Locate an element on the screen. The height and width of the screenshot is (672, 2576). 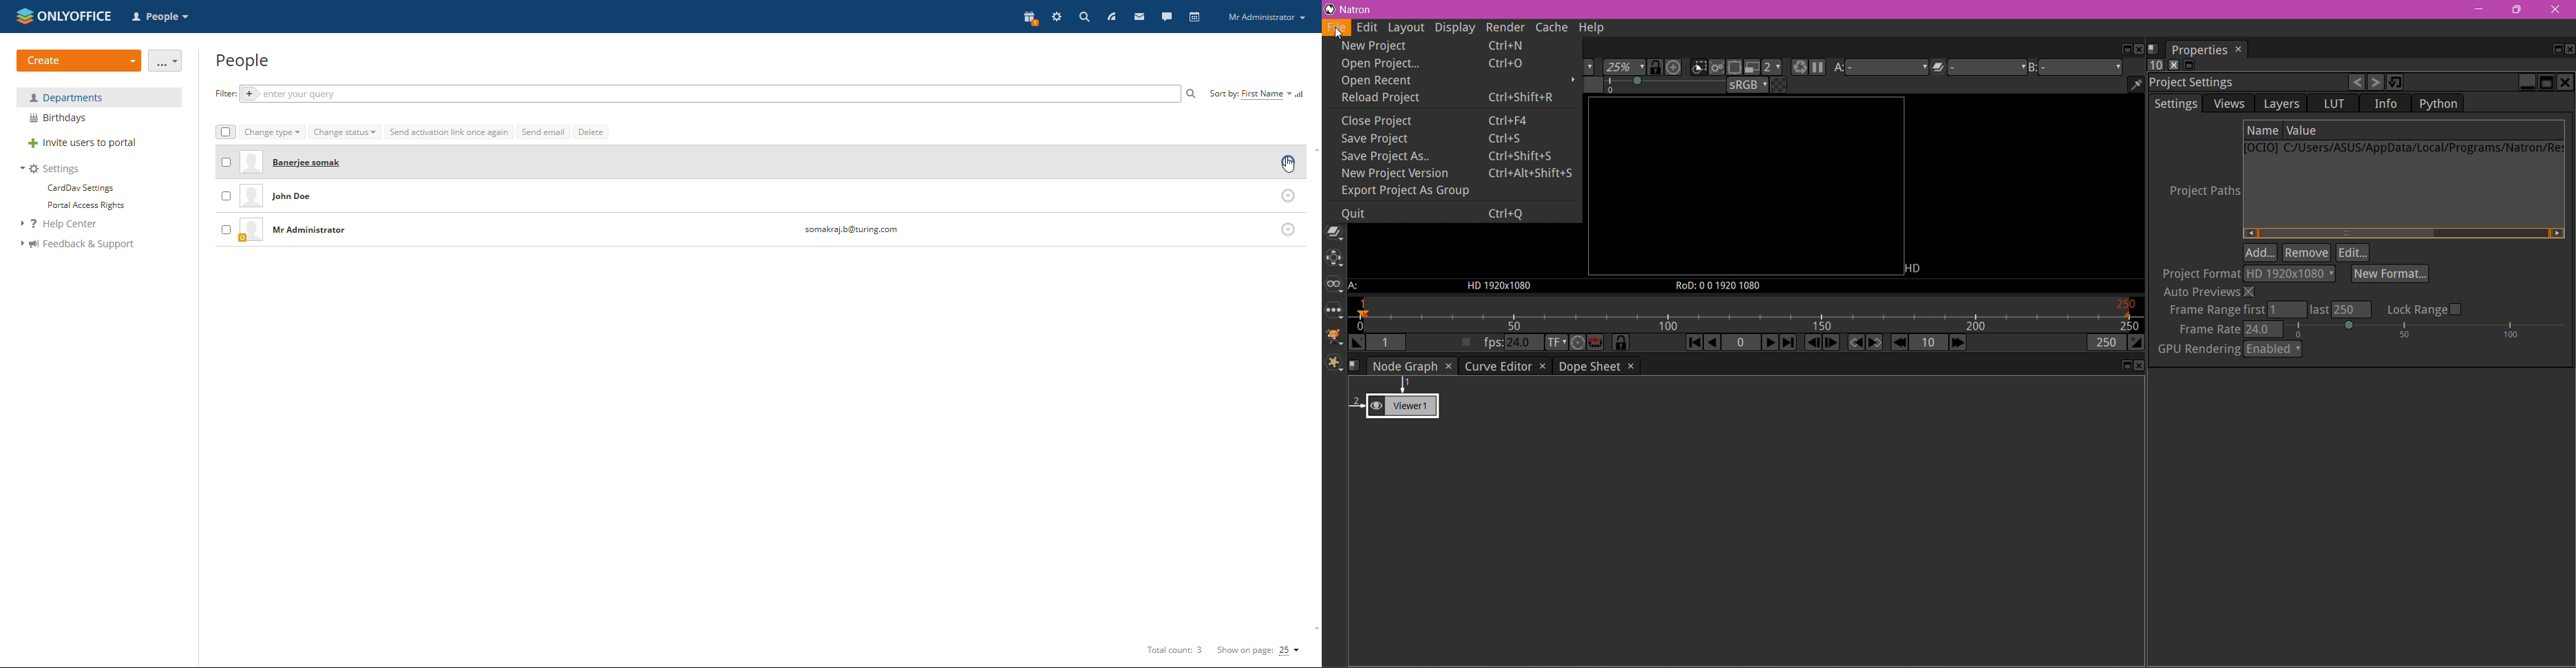
profile picture is located at coordinates (251, 197).